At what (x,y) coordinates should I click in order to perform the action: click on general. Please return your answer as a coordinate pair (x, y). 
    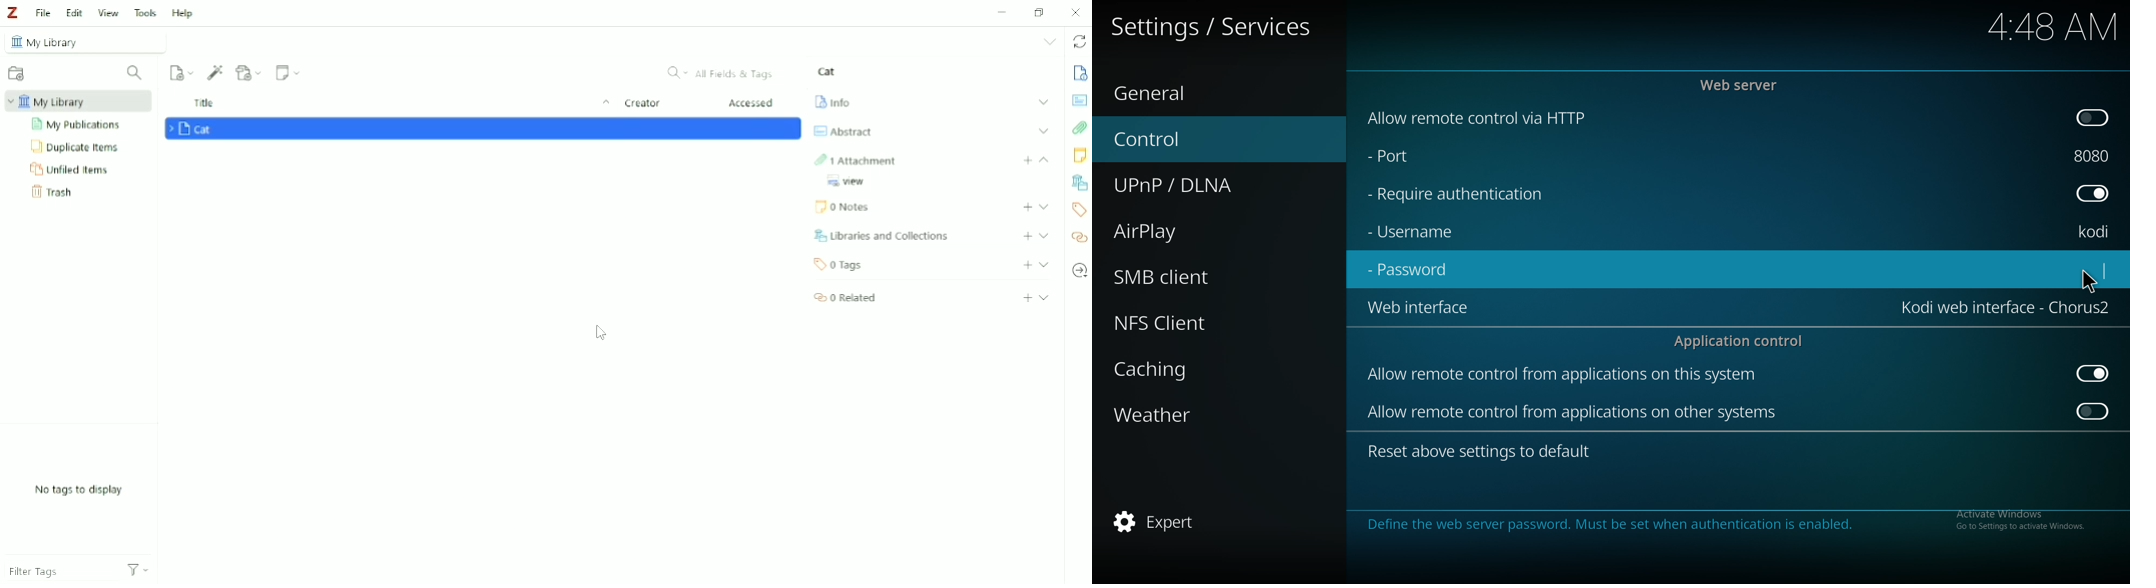
    Looking at the image, I should click on (1168, 89).